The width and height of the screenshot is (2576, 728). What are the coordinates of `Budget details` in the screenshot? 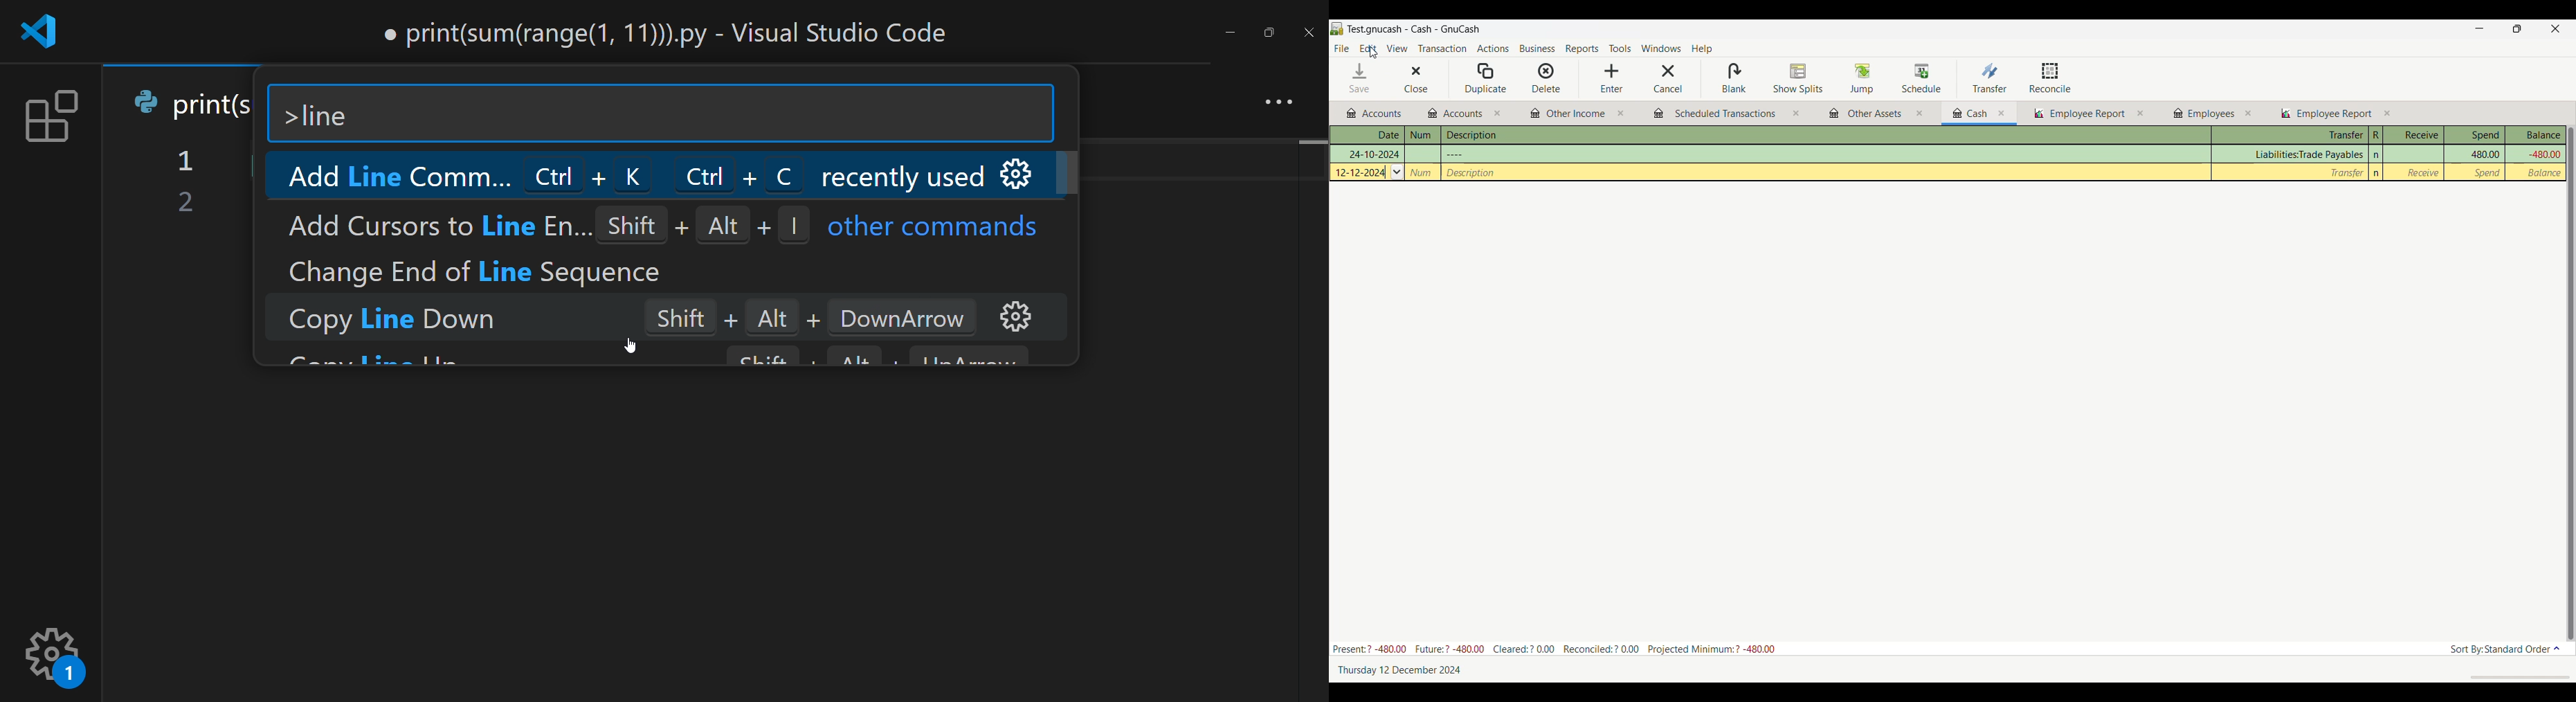 It's located at (1554, 649).